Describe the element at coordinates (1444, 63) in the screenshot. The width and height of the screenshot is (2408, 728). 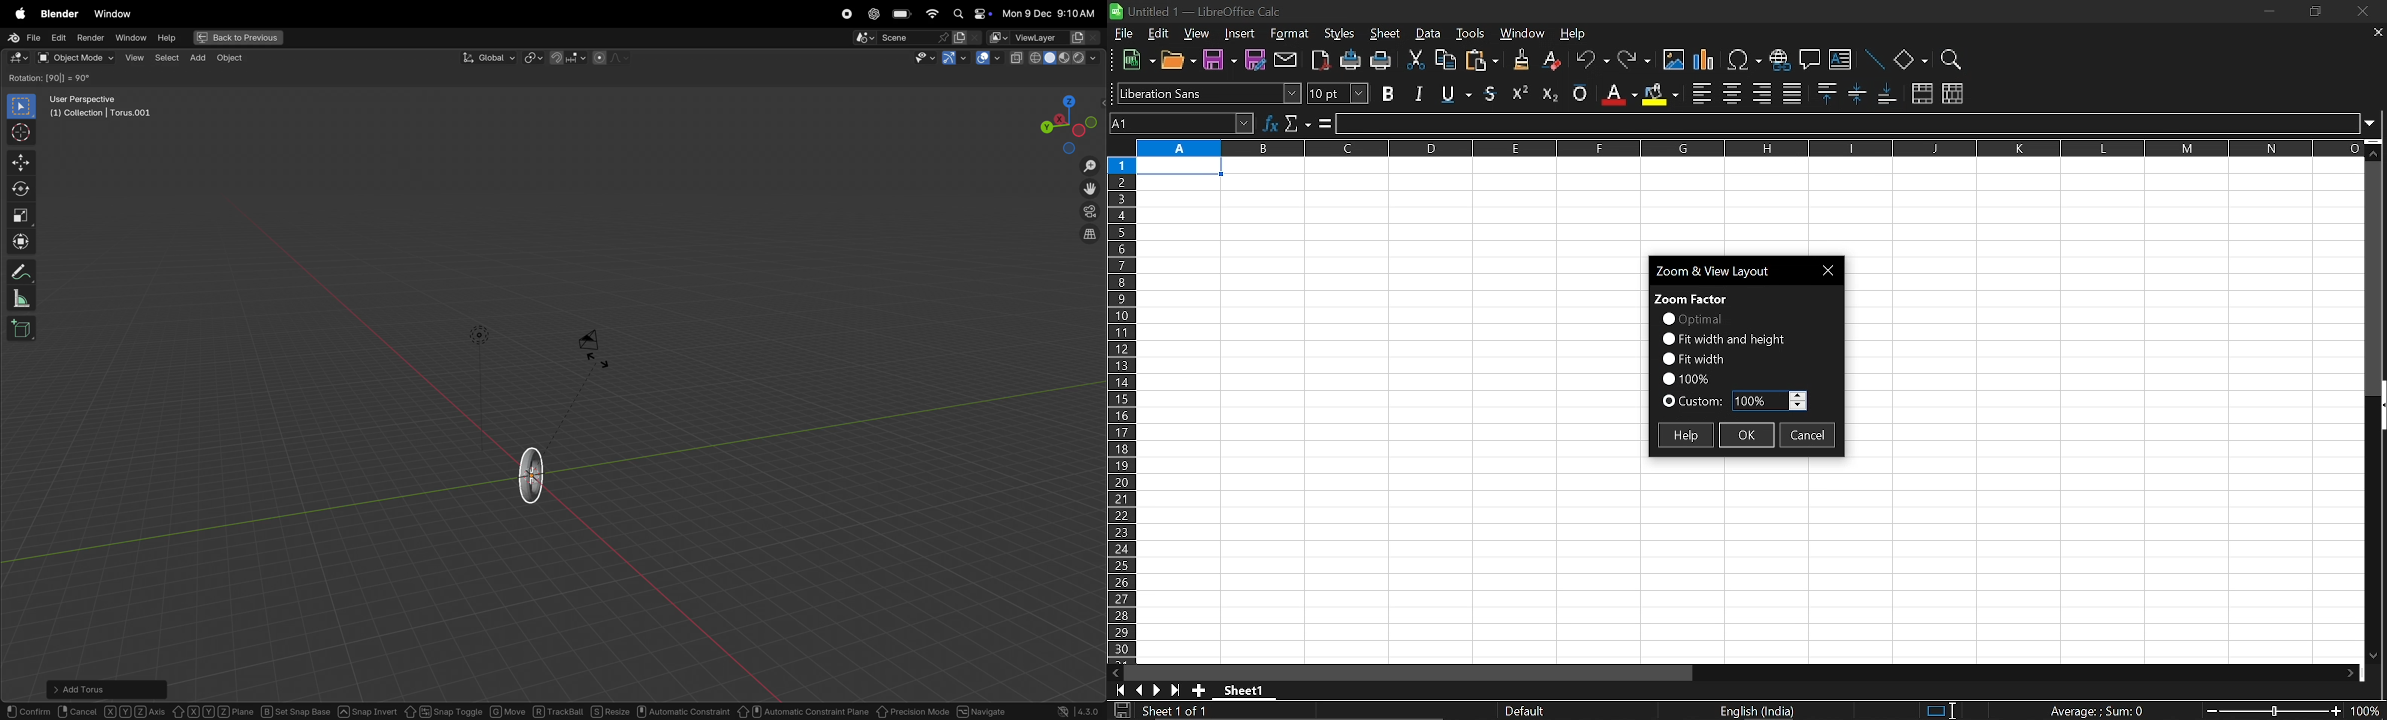
I see `copy` at that location.